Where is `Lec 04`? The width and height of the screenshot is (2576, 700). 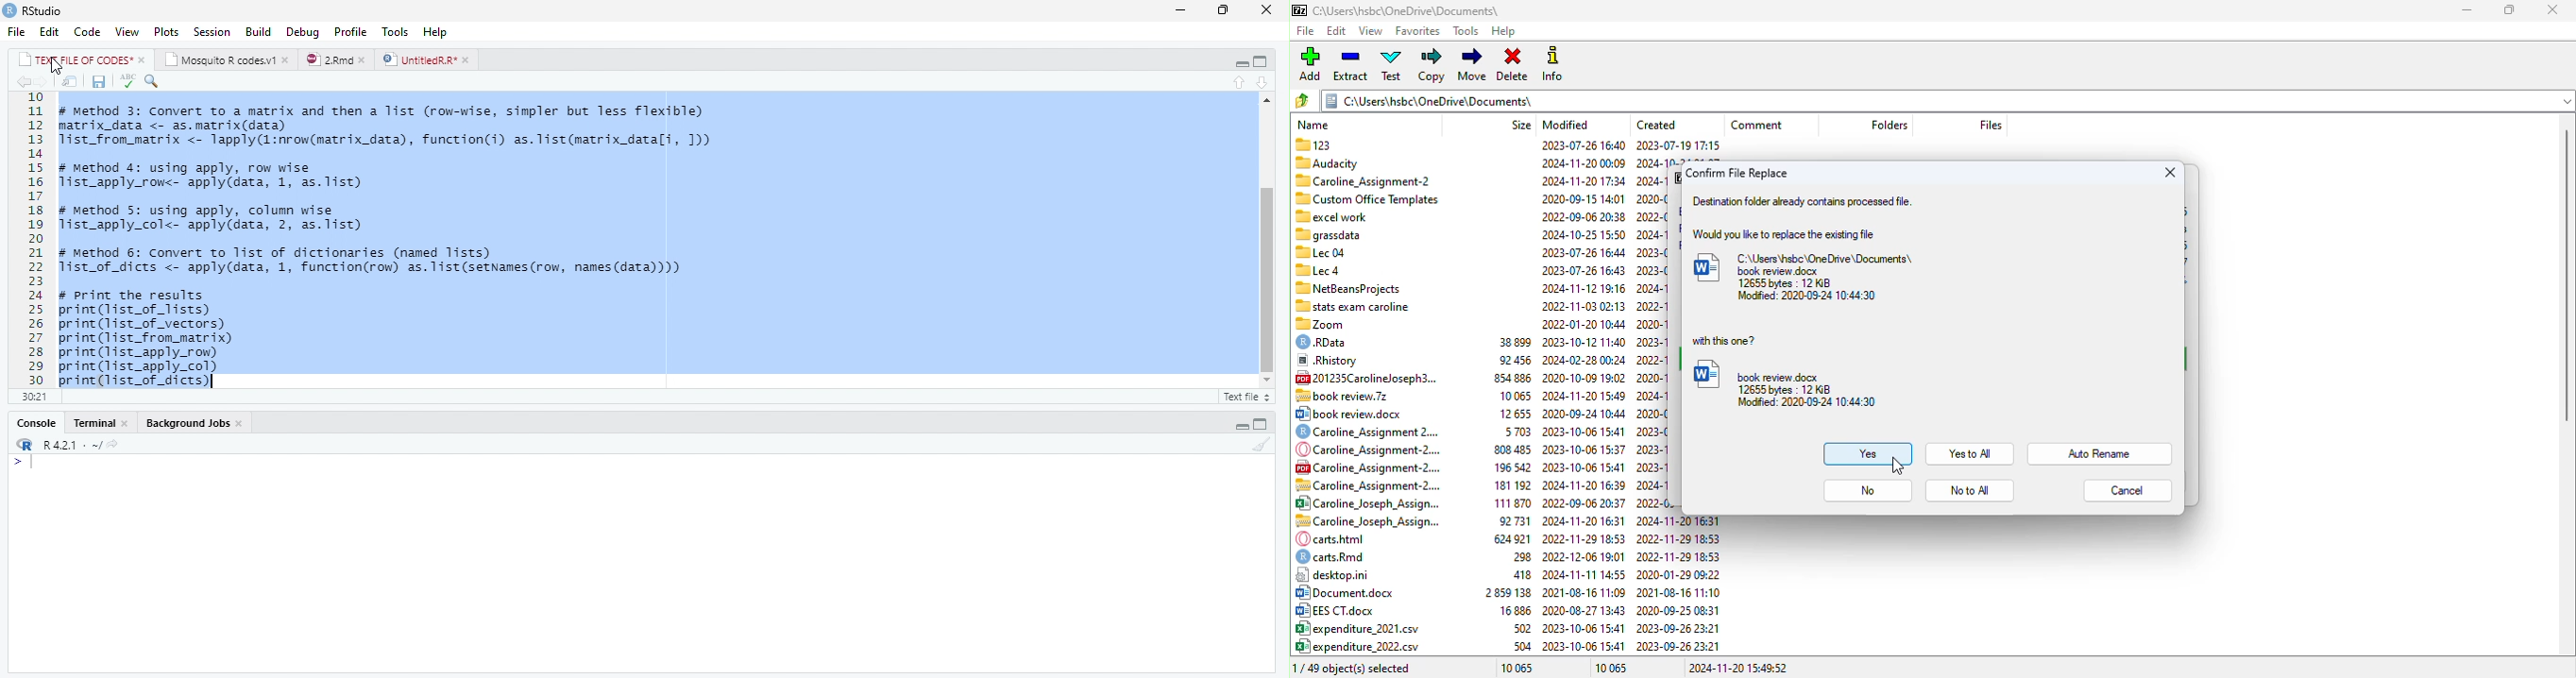 Lec 04 is located at coordinates (1320, 251).